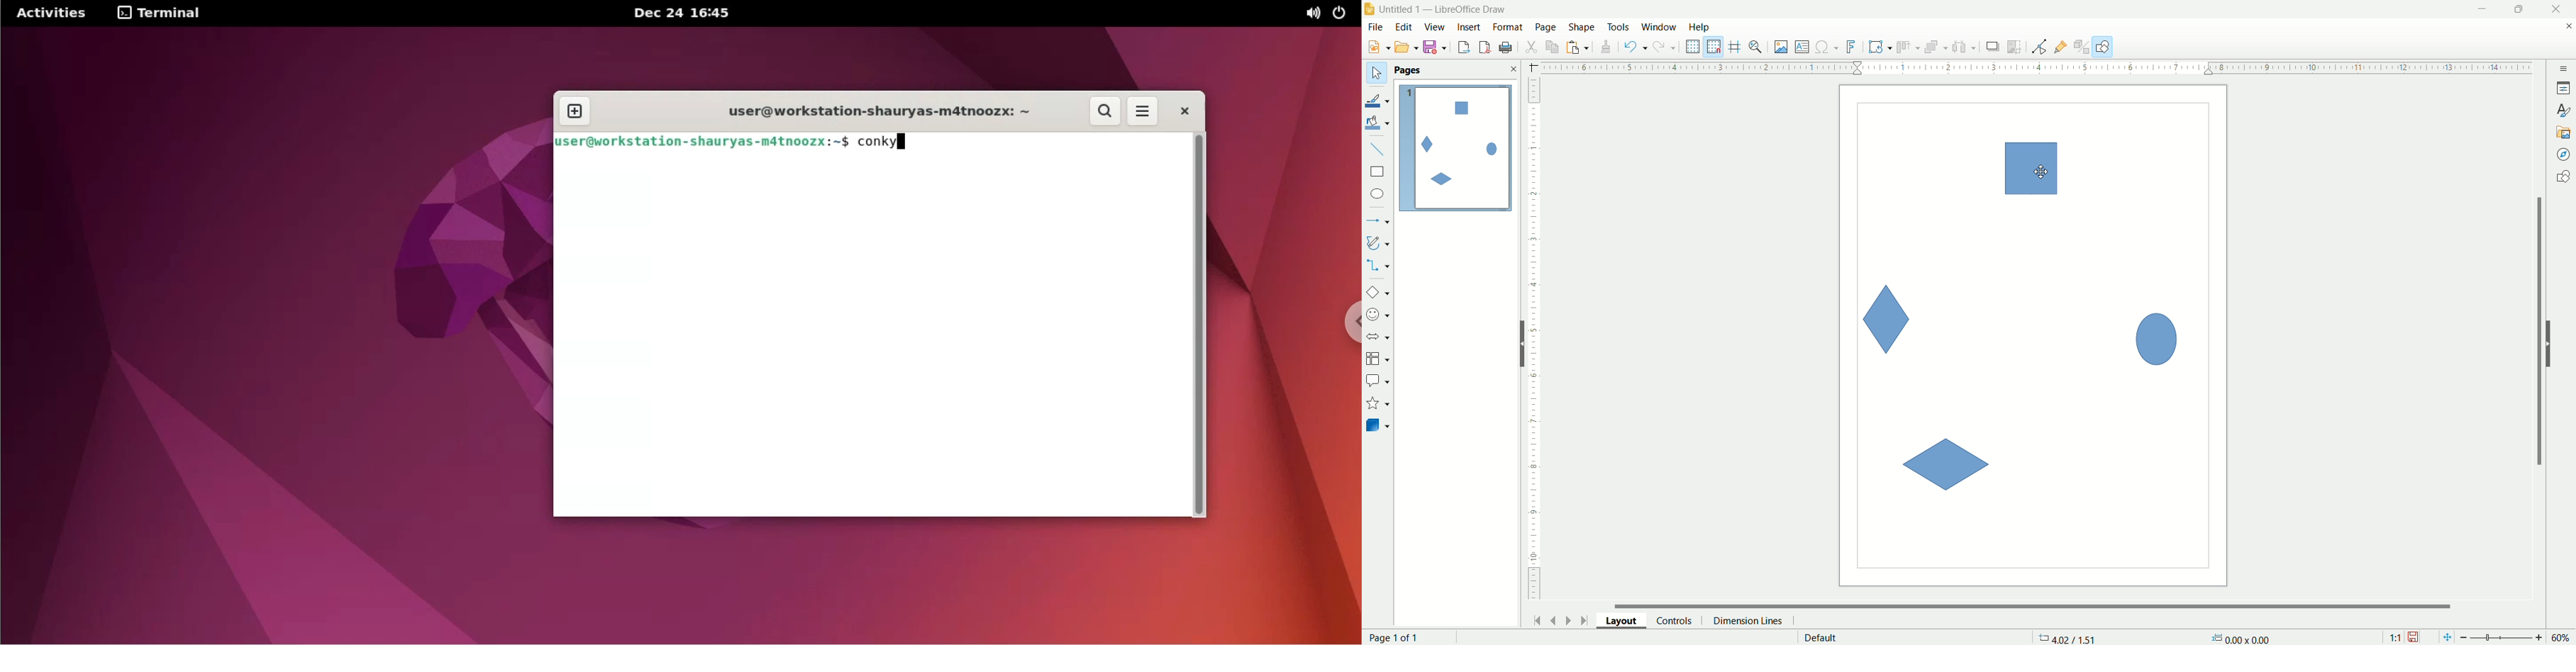 Image resolution: width=2576 pixels, height=672 pixels. What do you see at coordinates (1717, 47) in the screenshot?
I see `snap to grid` at bounding box center [1717, 47].